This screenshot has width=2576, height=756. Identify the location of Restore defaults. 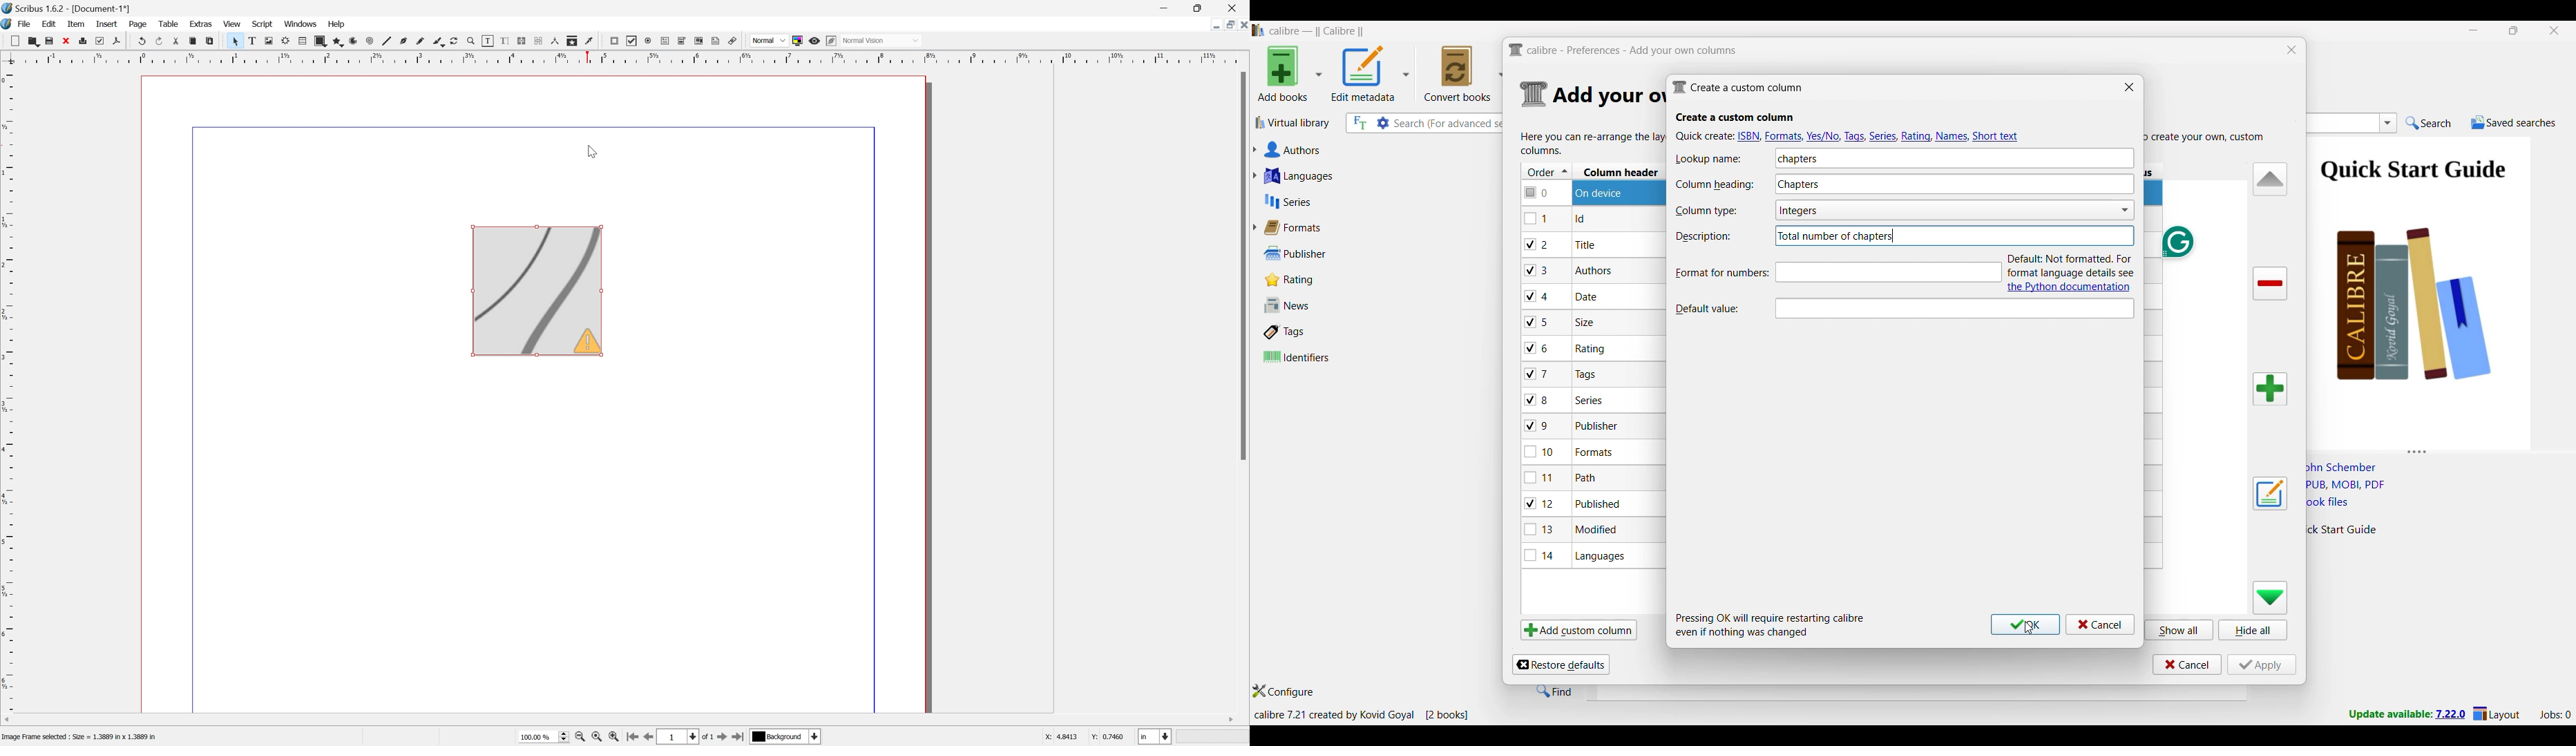
(1561, 664).